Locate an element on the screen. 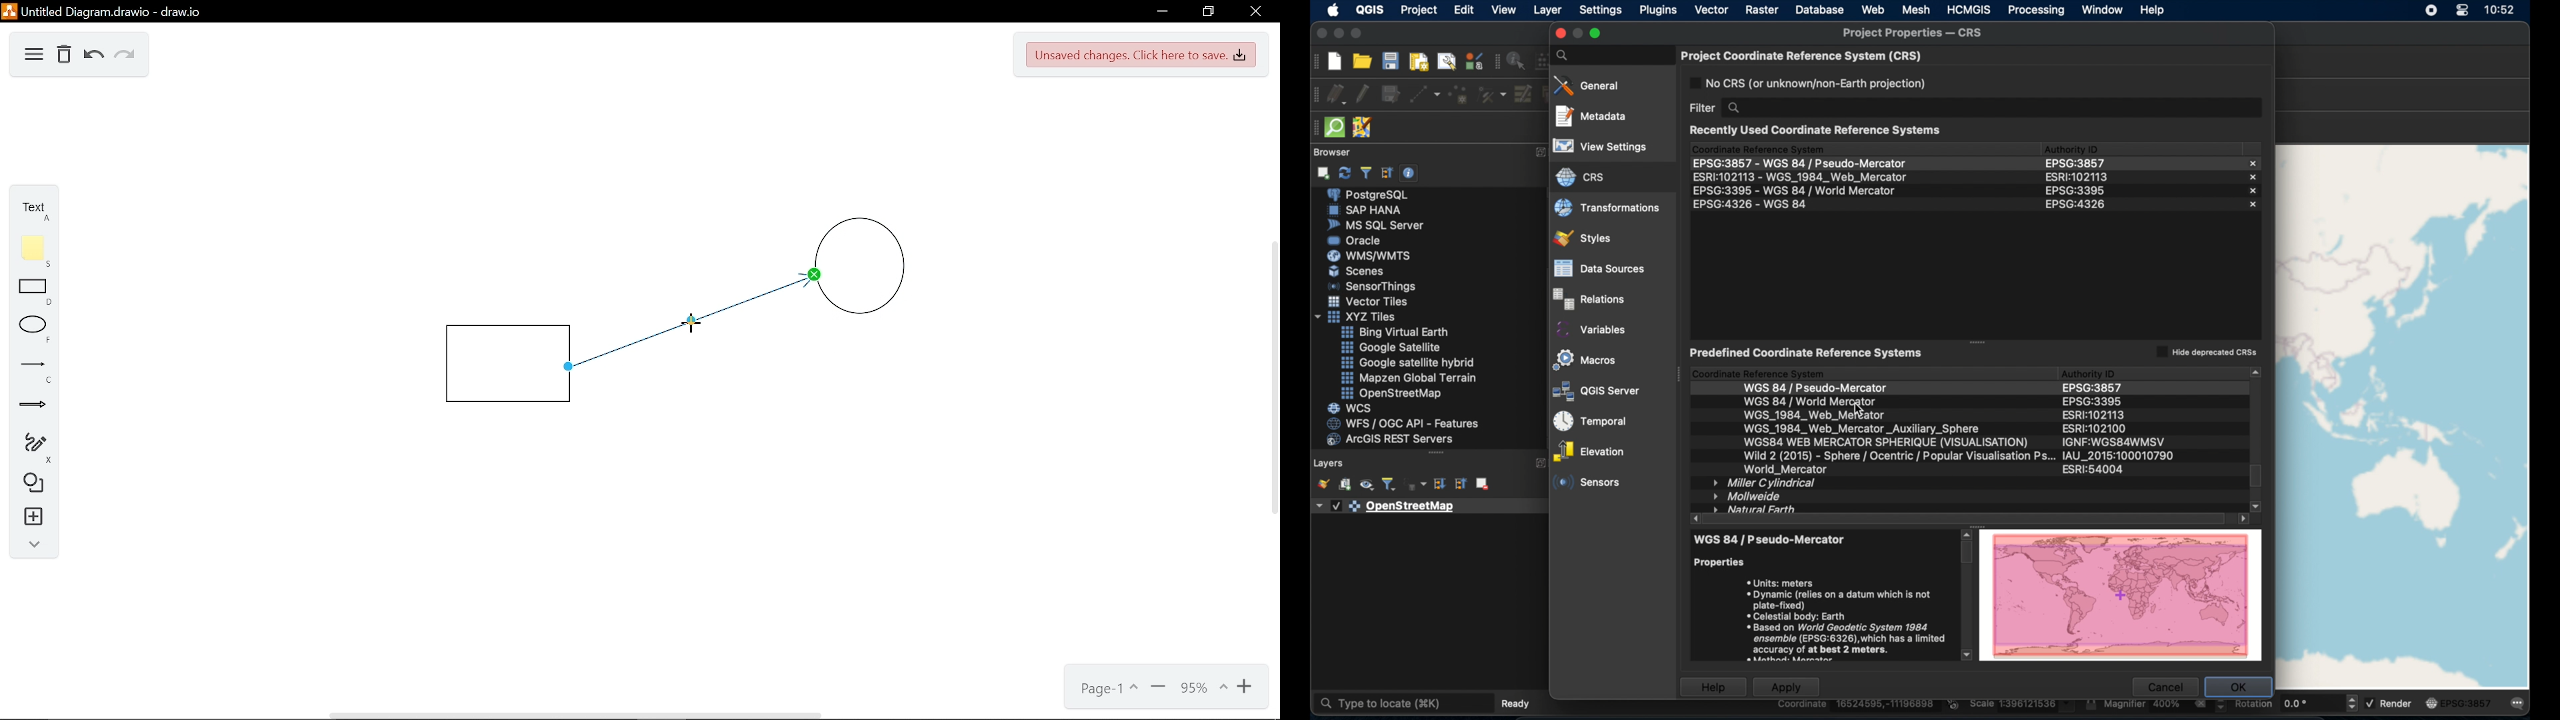 Image resolution: width=2576 pixels, height=728 pixels. settings is located at coordinates (1601, 10).